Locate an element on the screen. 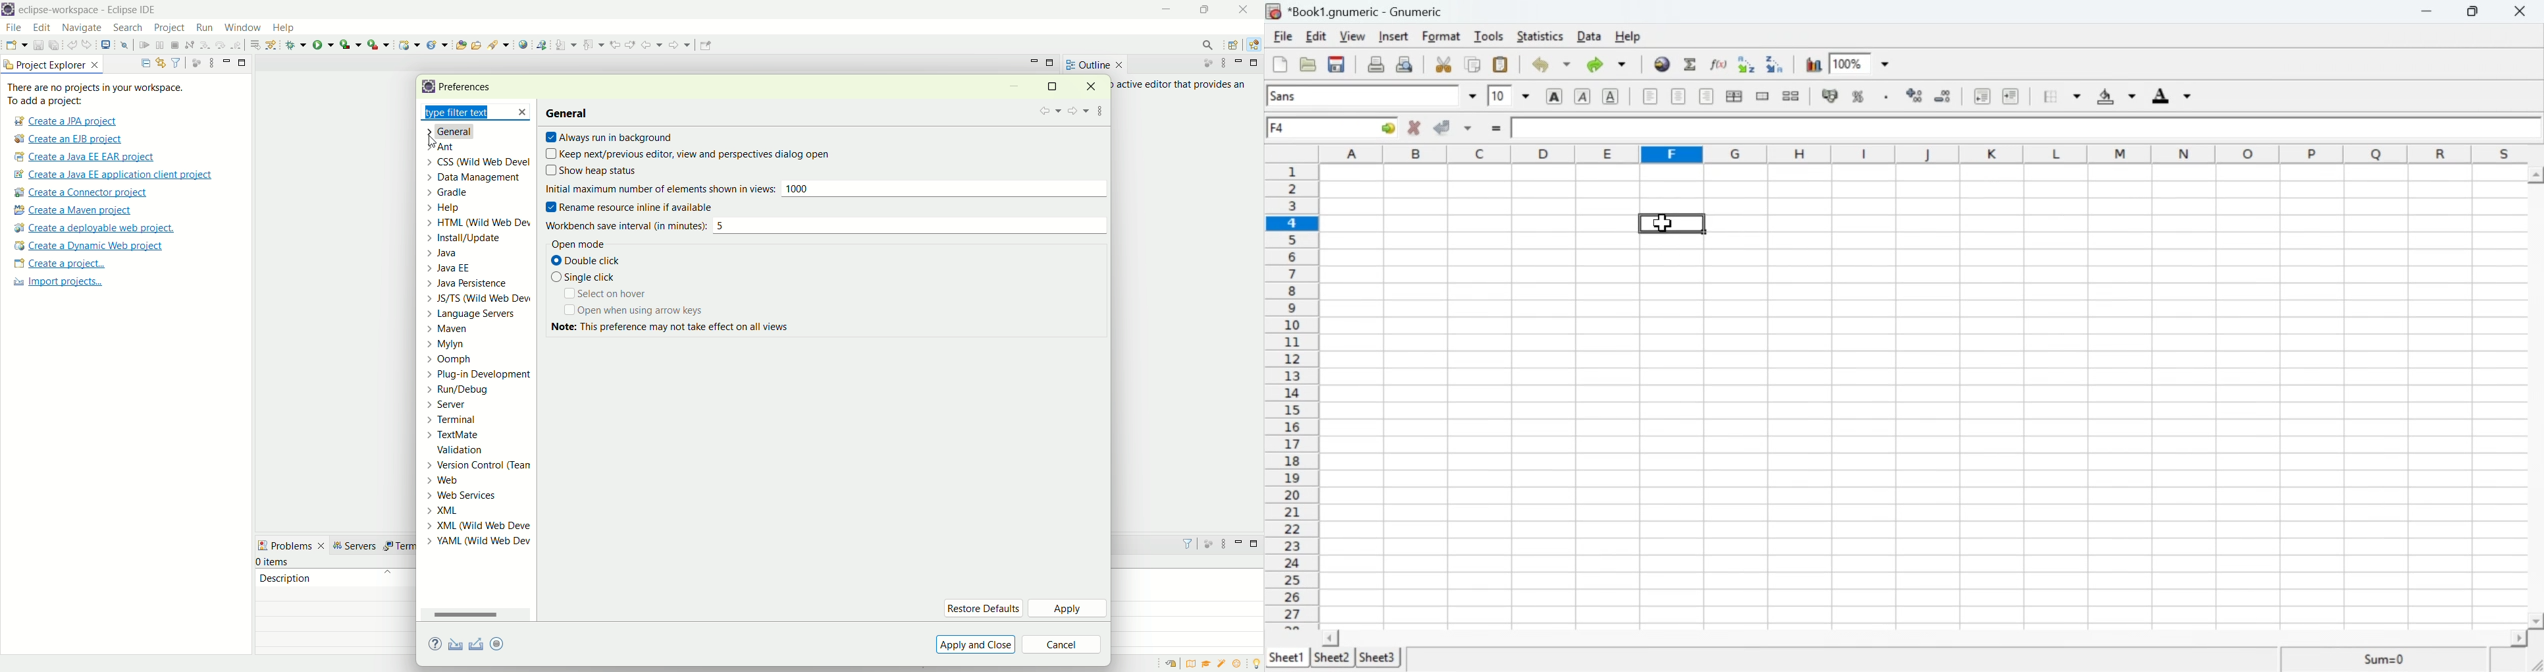 Image resolution: width=2548 pixels, height=672 pixels. maximize is located at coordinates (1209, 9).